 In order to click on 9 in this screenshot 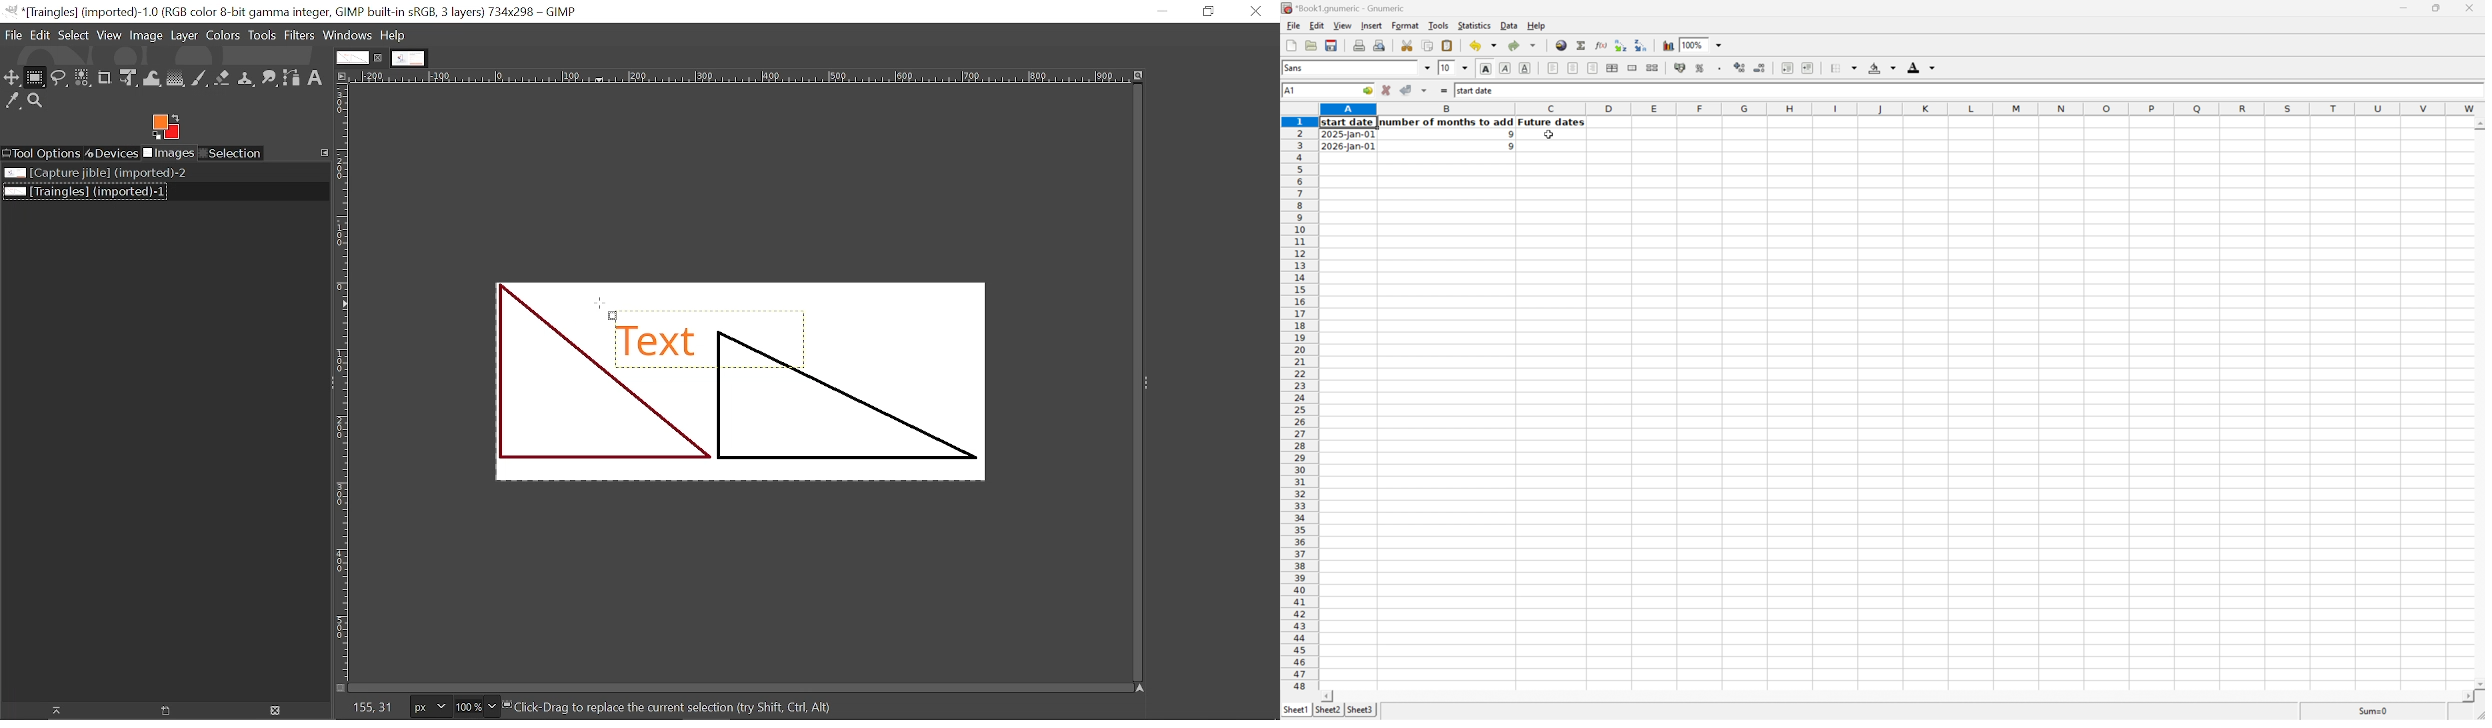, I will do `click(1507, 134)`.